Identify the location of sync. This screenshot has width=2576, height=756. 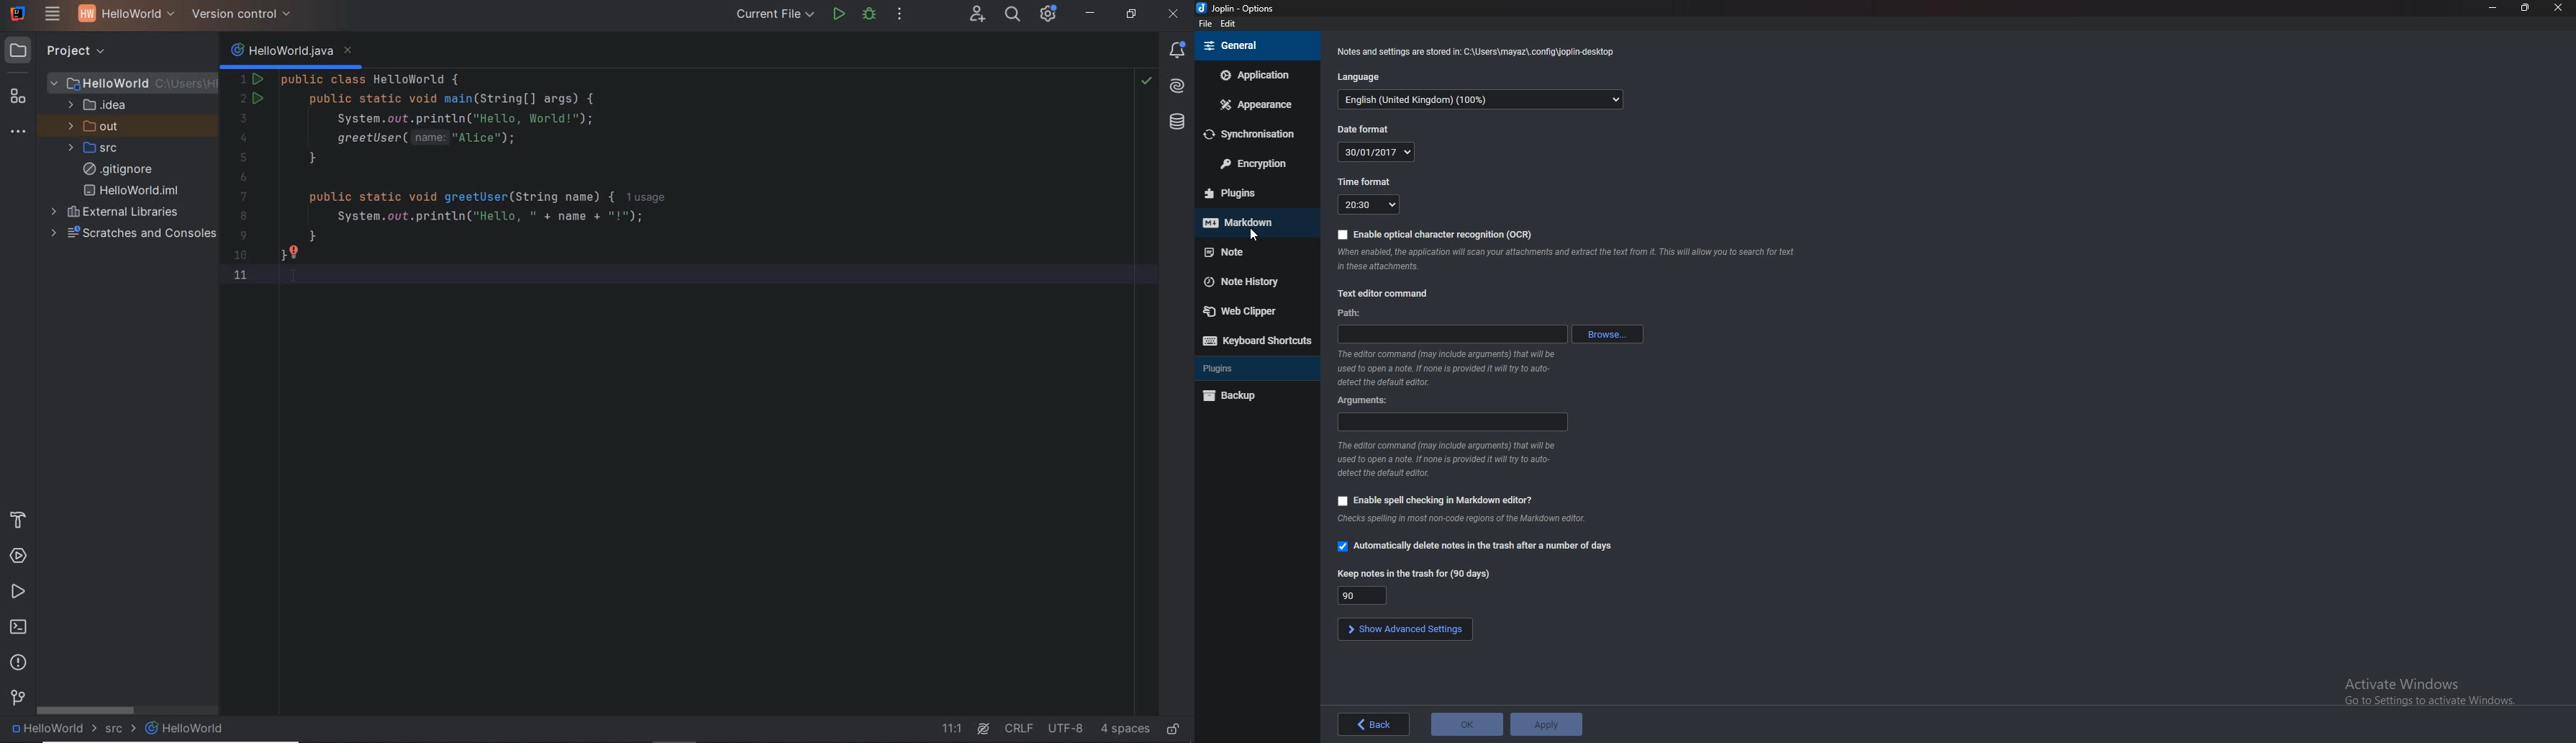
(1254, 134).